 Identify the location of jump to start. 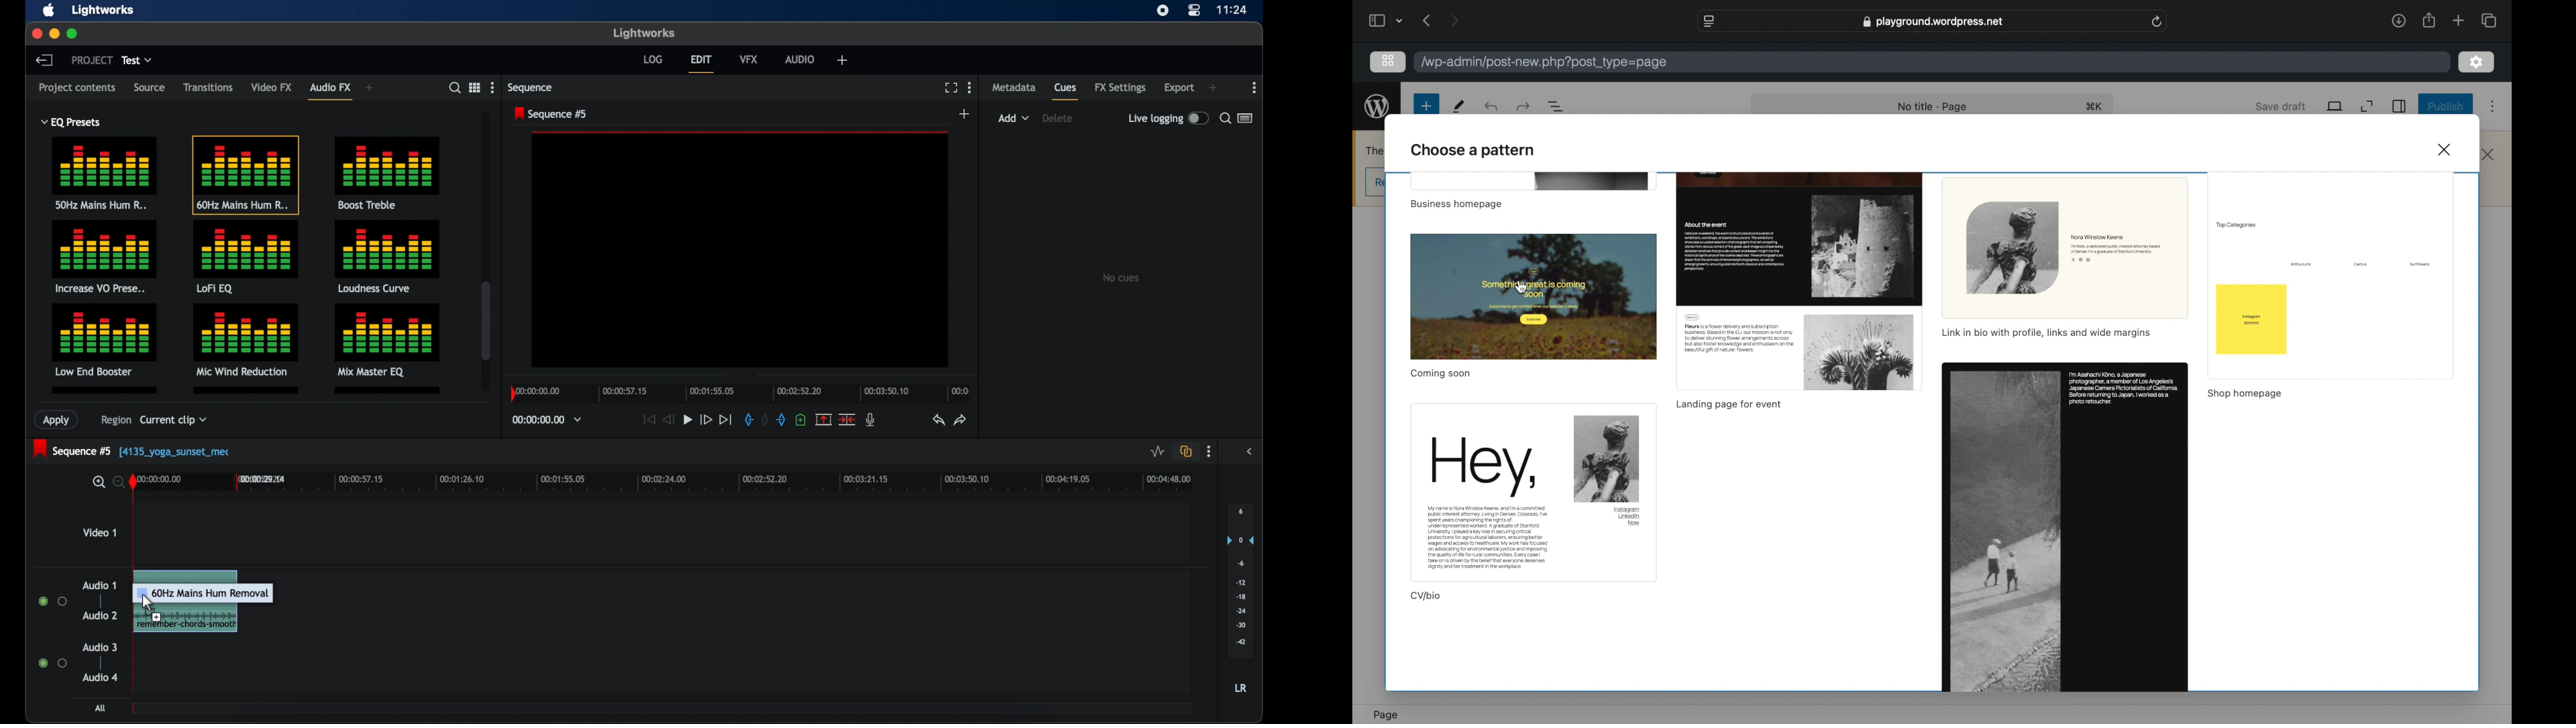
(648, 420).